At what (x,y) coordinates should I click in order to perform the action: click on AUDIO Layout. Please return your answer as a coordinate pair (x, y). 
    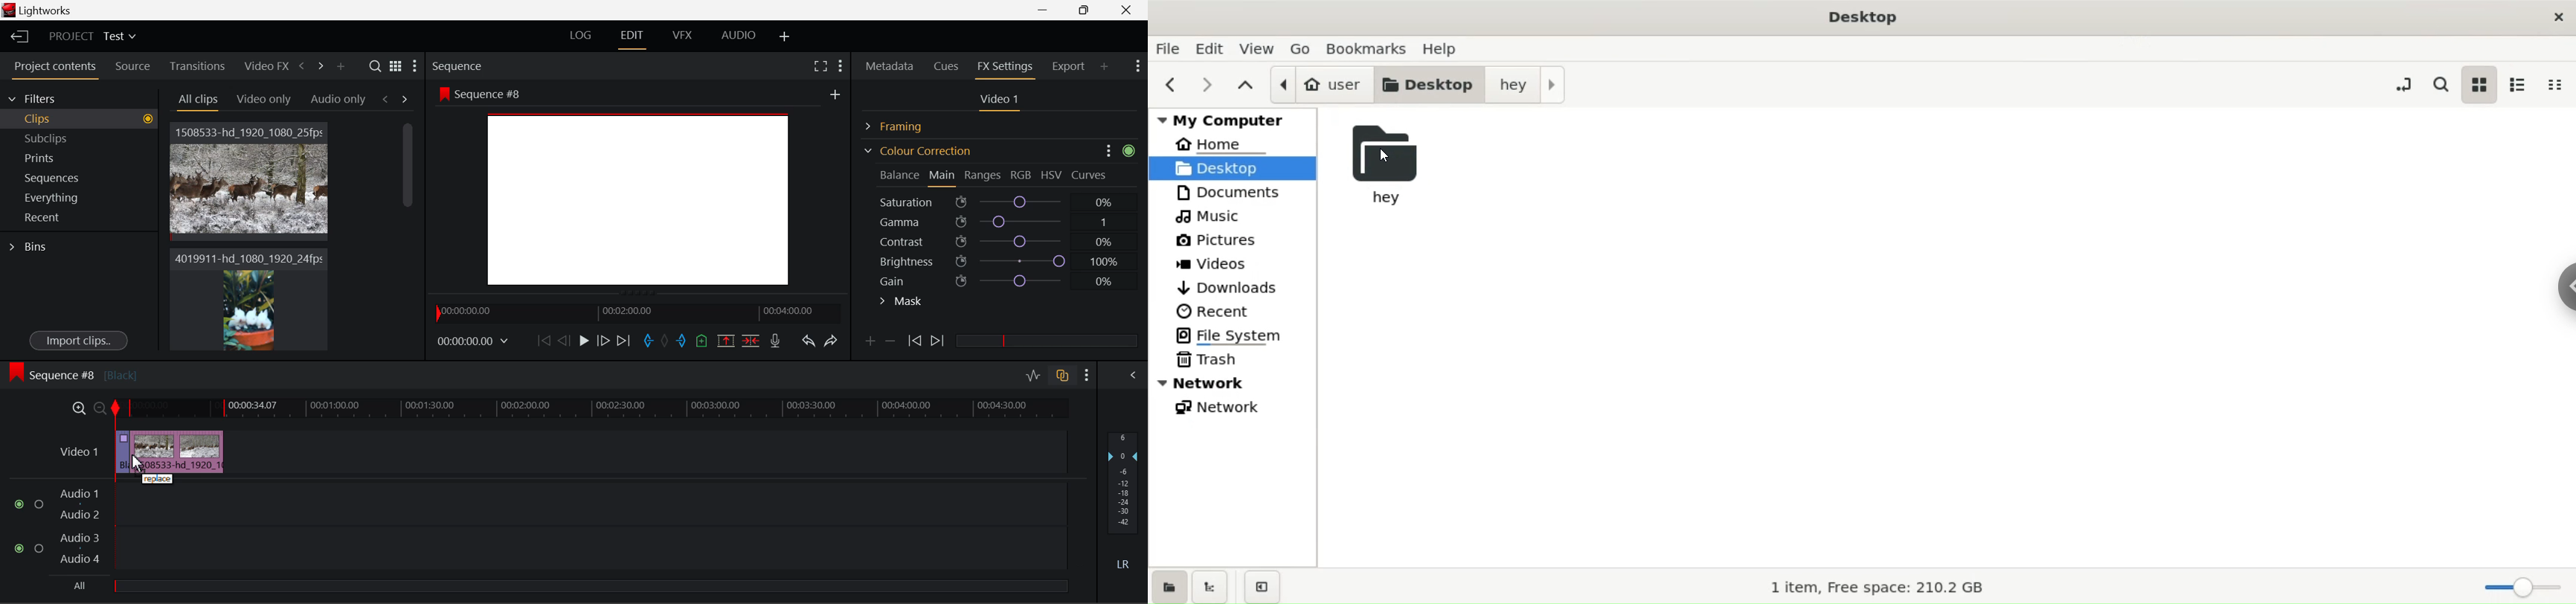
    Looking at the image, I should click on (738, 35).